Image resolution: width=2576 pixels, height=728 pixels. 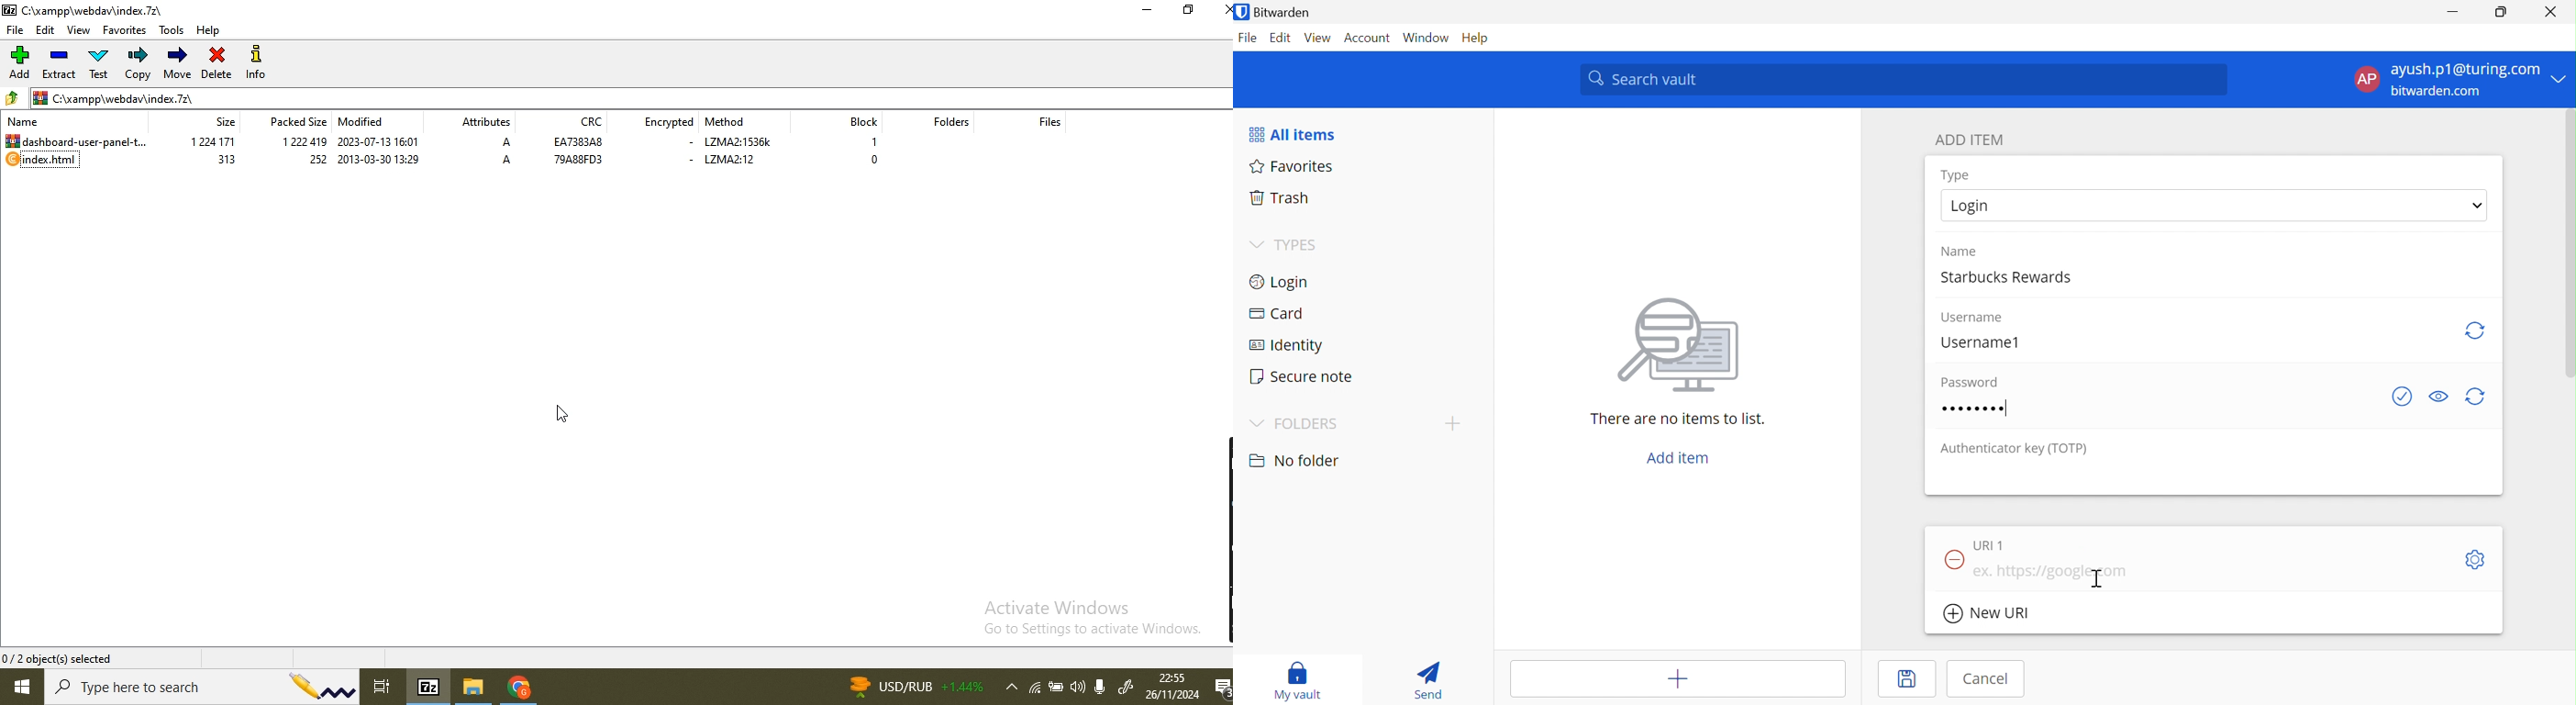 I want to click on Username, so click(x=1975, y=317).